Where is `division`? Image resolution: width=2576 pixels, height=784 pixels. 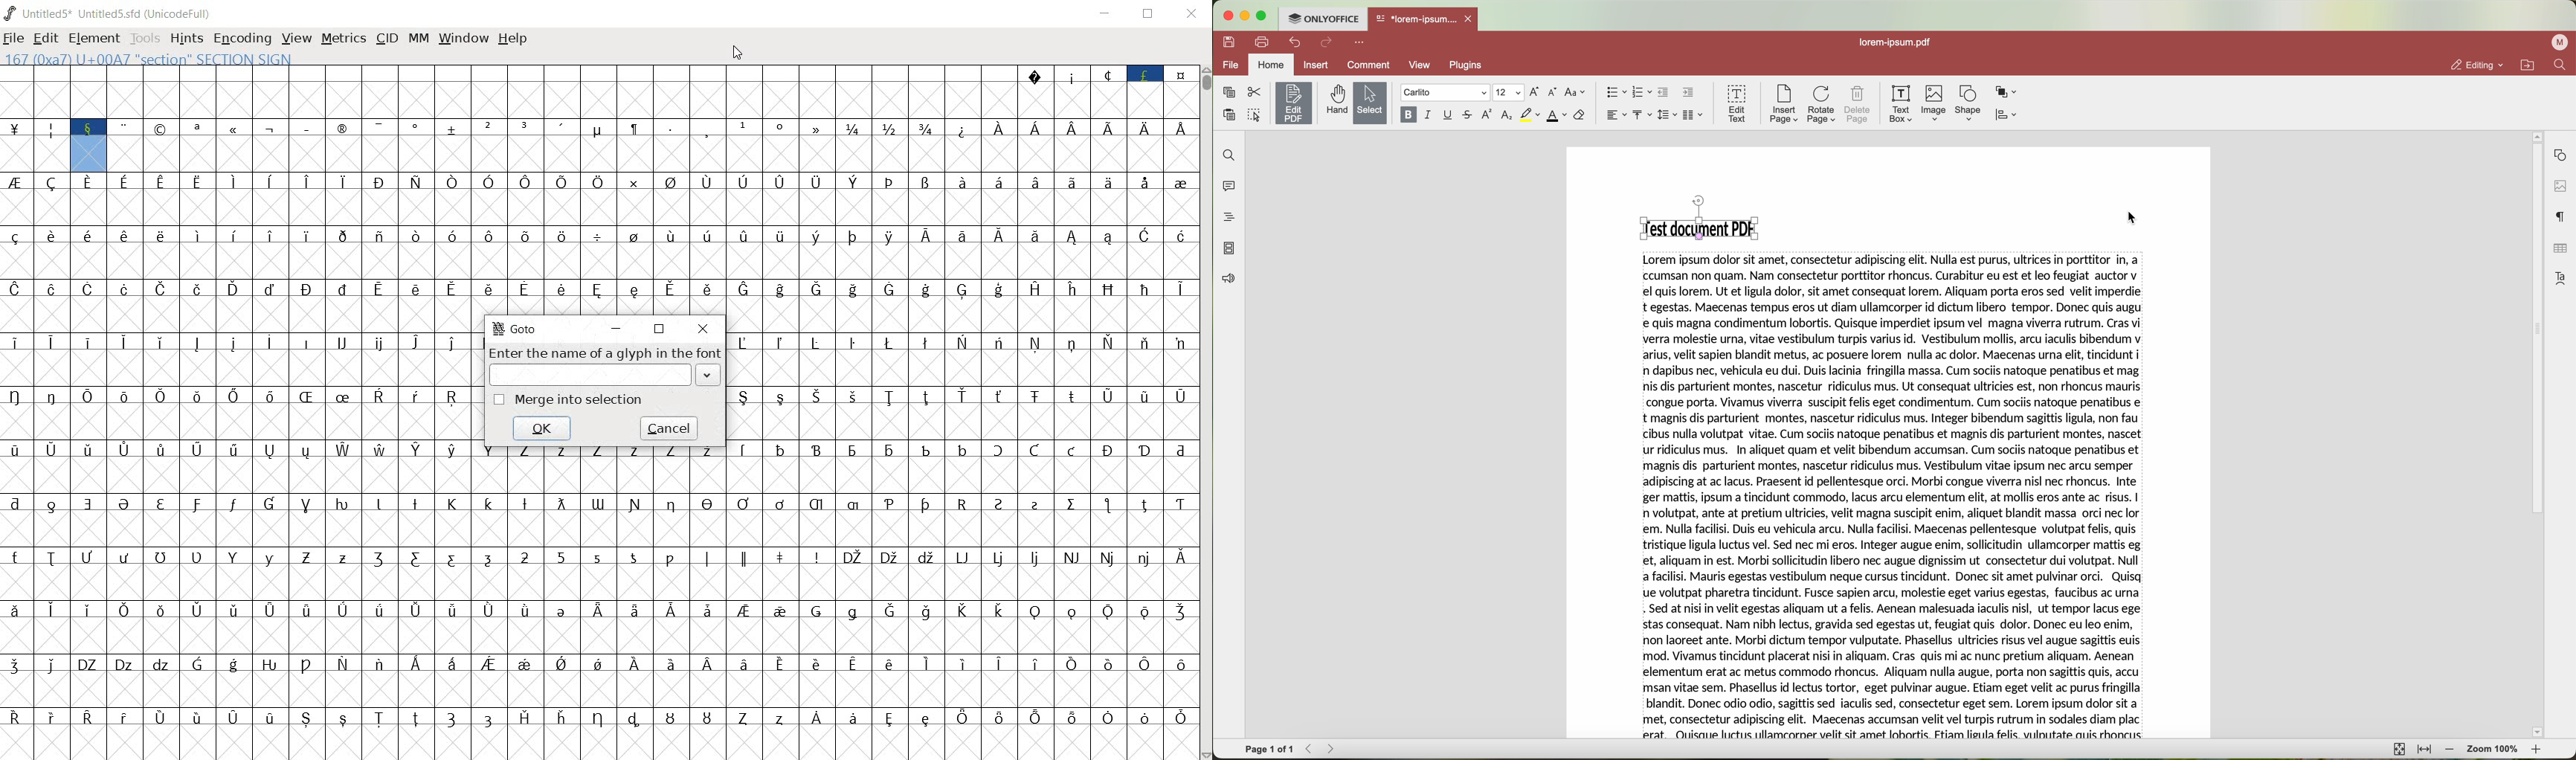 division is located at coordinates (600, 252).